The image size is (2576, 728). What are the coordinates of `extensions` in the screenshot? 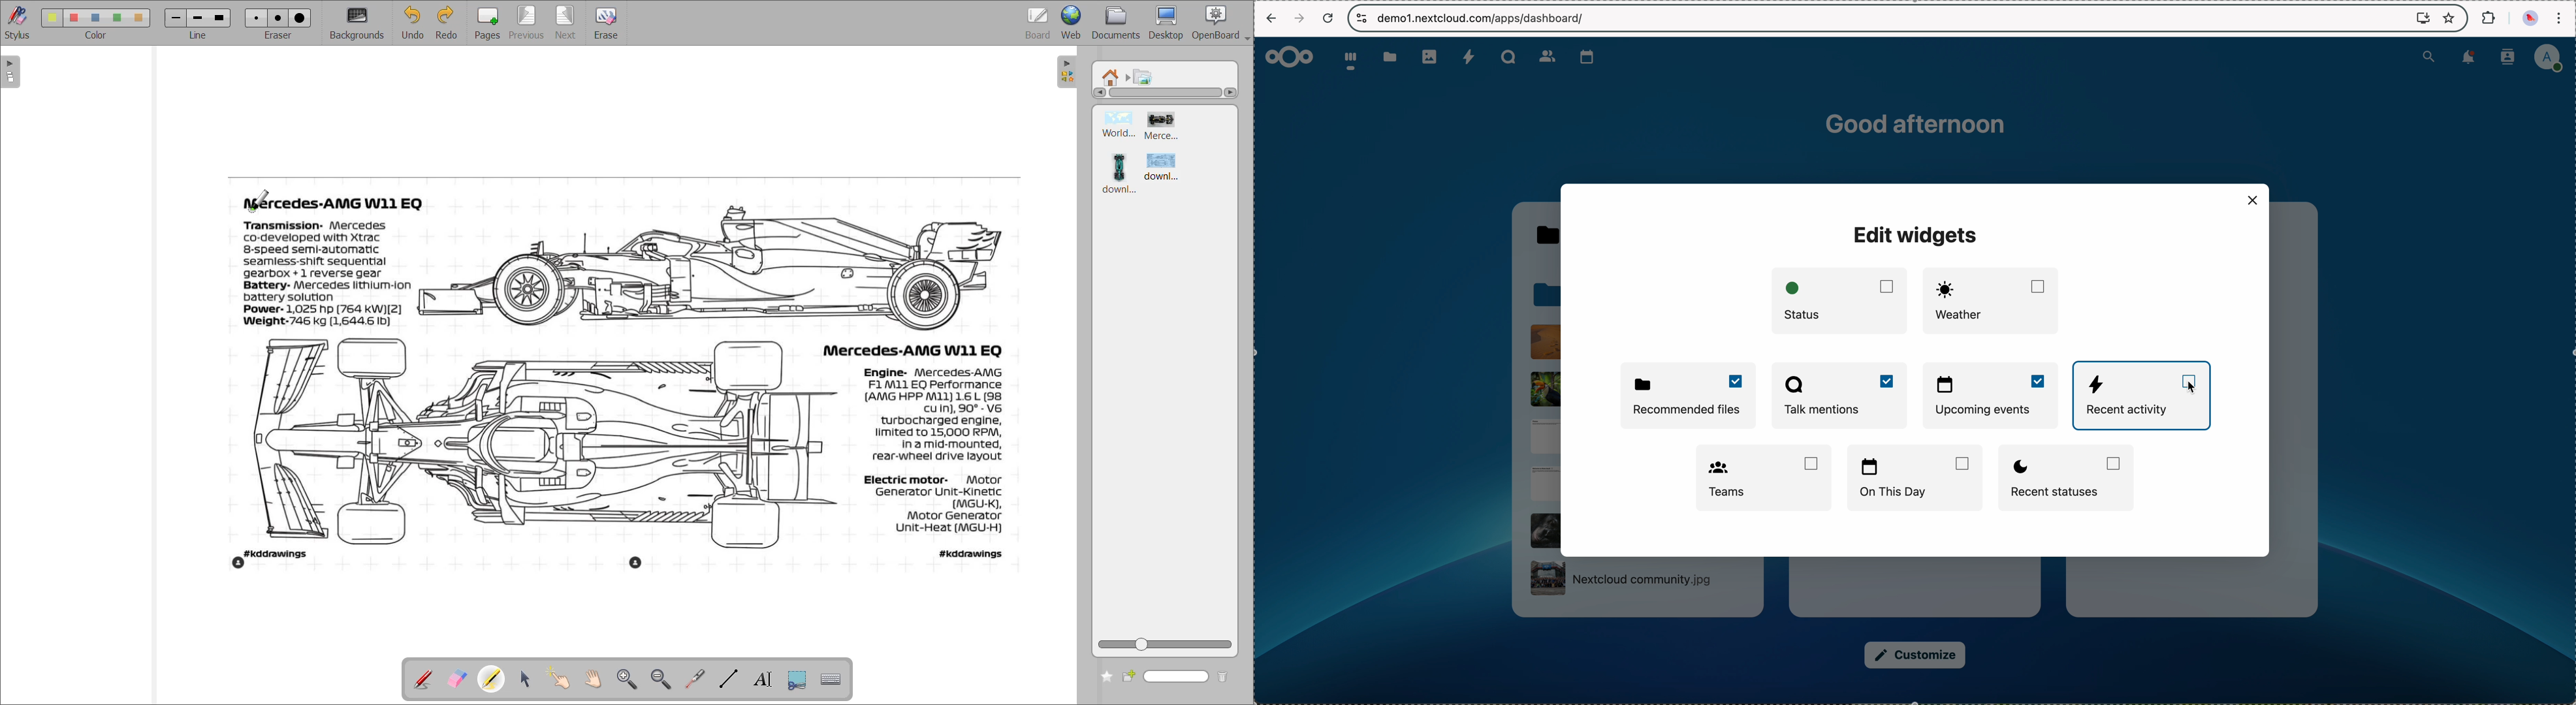 It's located at (2487, 17).